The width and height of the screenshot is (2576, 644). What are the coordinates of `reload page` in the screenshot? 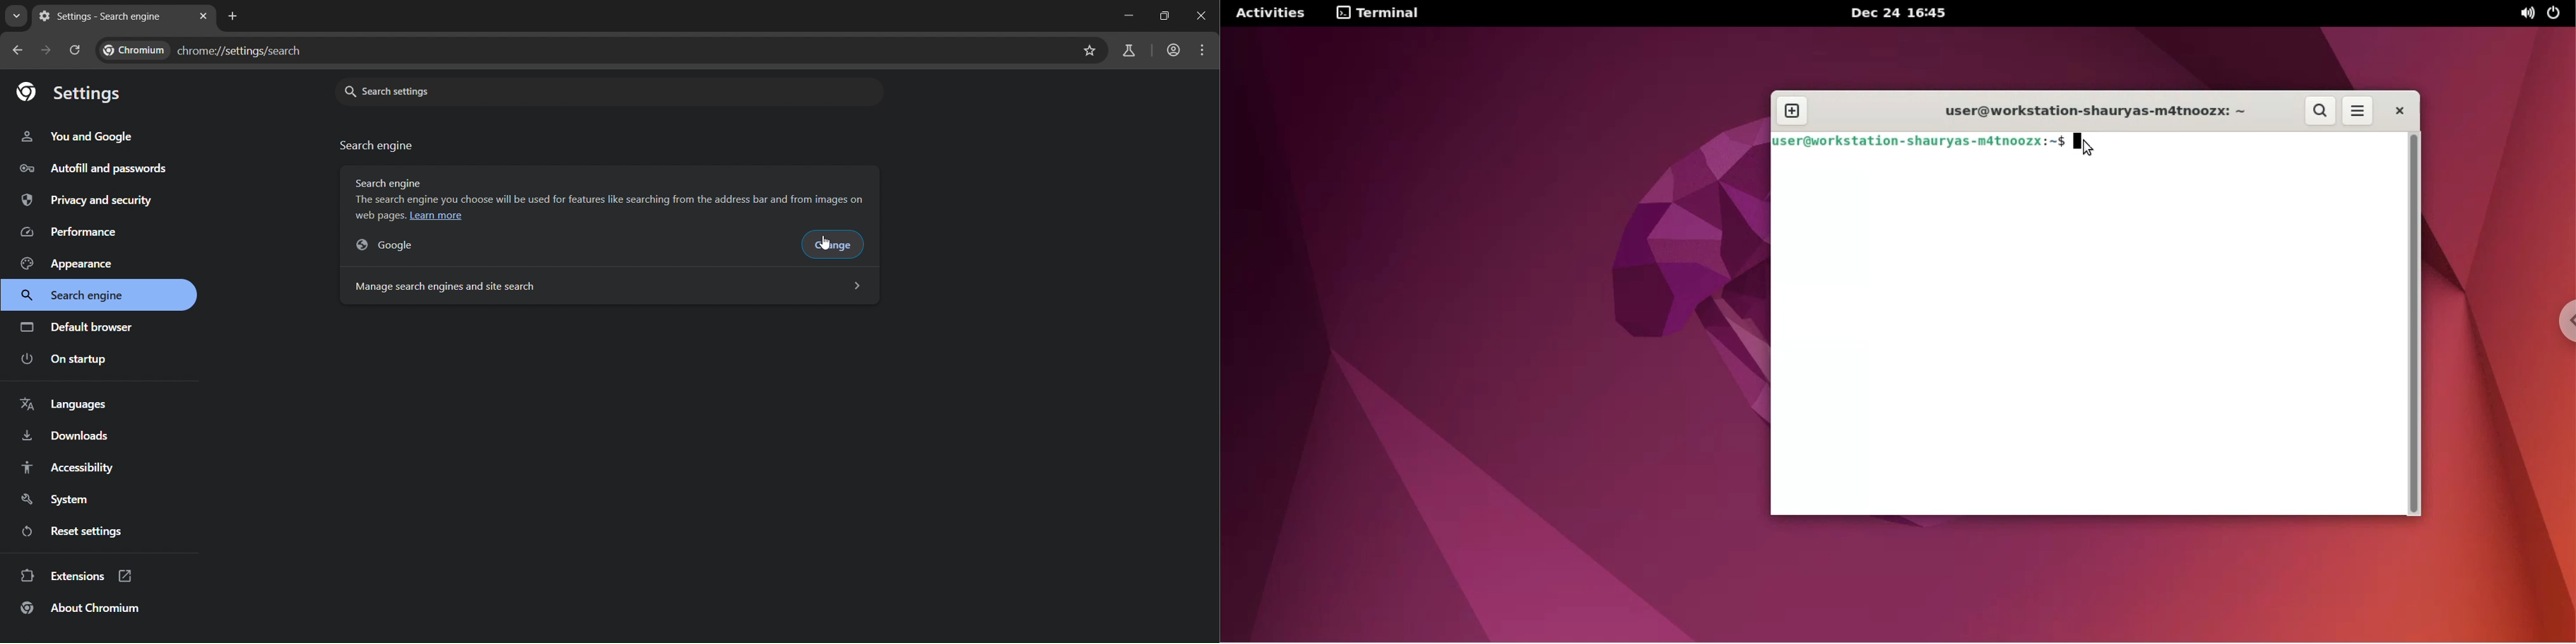 It's located at (76, 51).